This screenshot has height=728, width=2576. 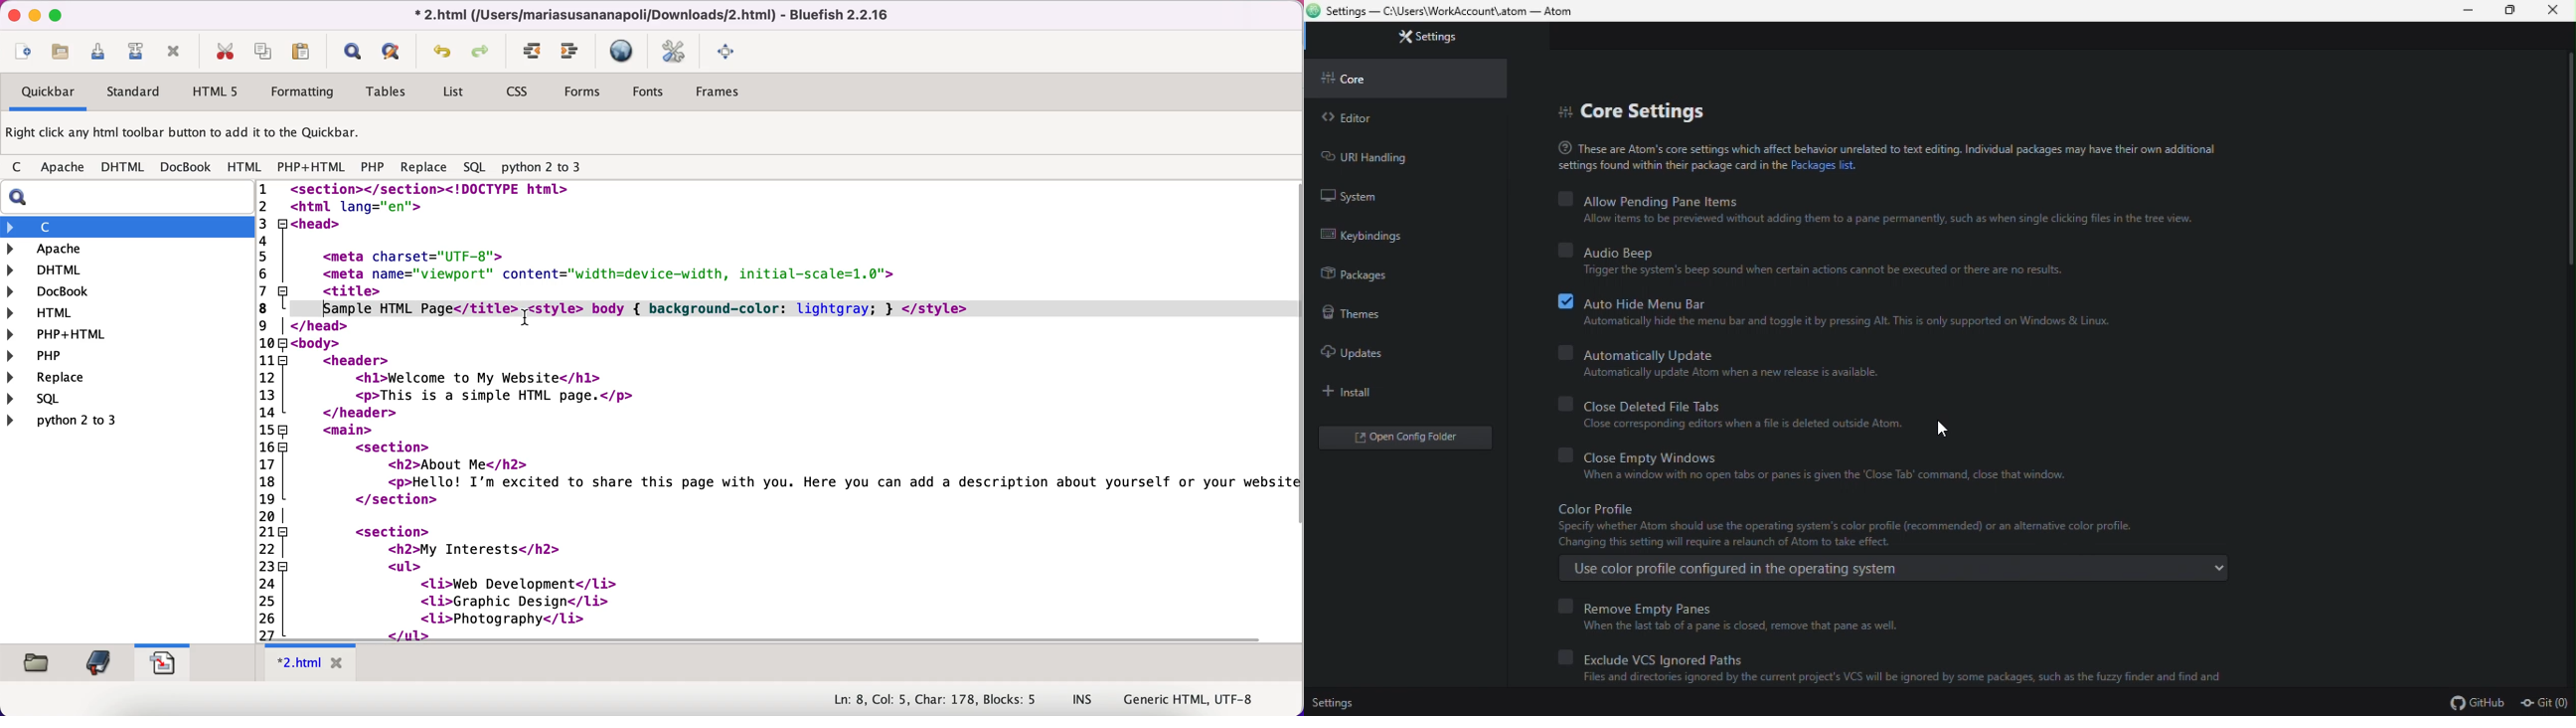 What do you see at coordinates (1741, 606) in the screenshot?
I see `Remove empty panes` at bounding box center [1741, 606].